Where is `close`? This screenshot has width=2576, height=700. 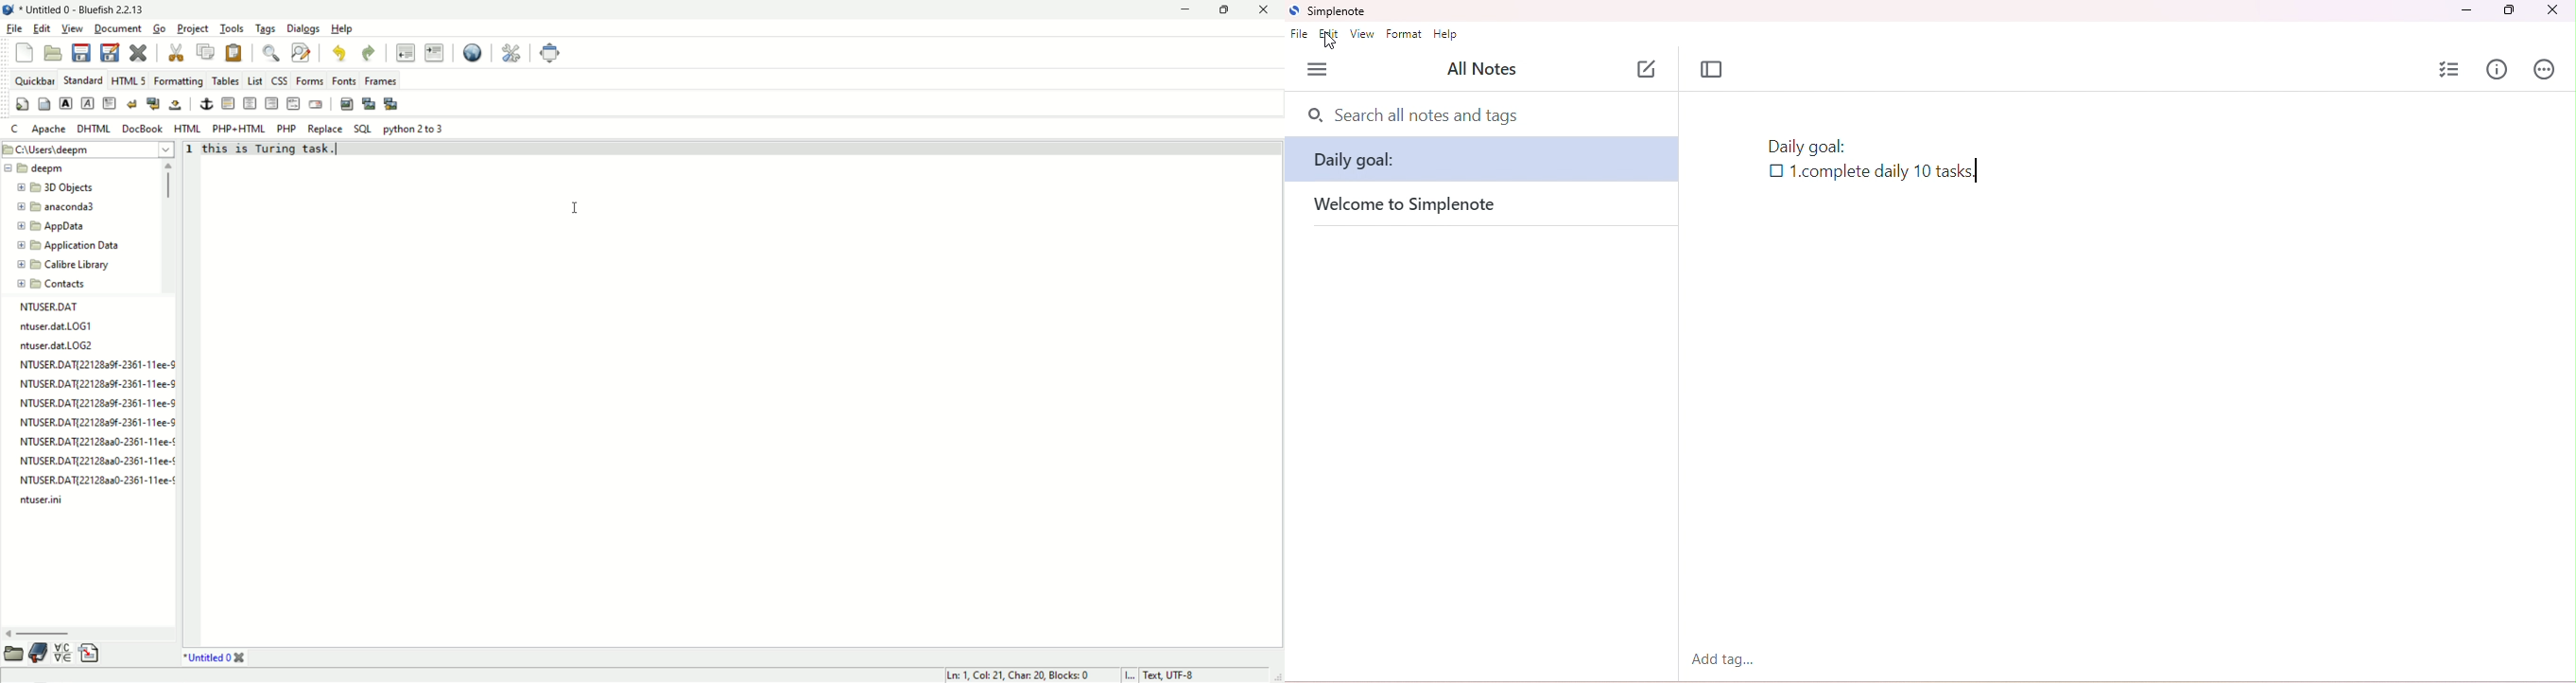
close is located at coordinates (1269, 10).